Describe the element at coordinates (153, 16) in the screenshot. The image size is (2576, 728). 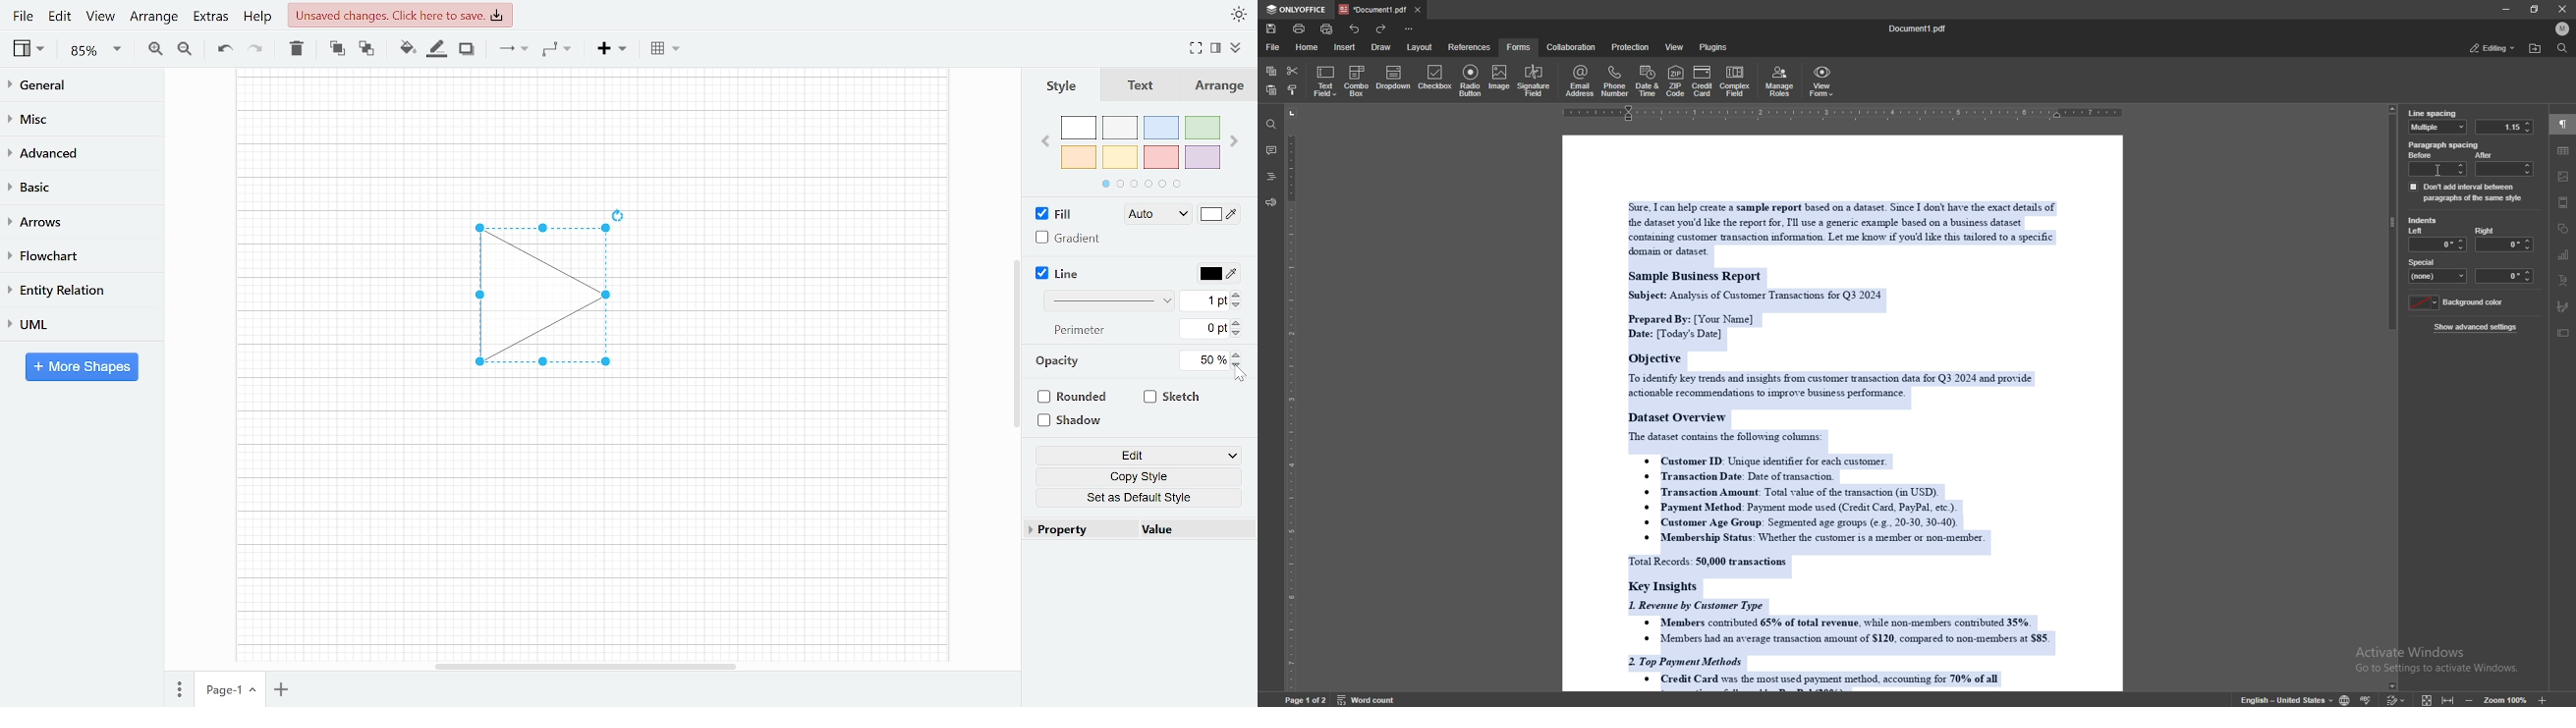
I see `Arrange` at that location.